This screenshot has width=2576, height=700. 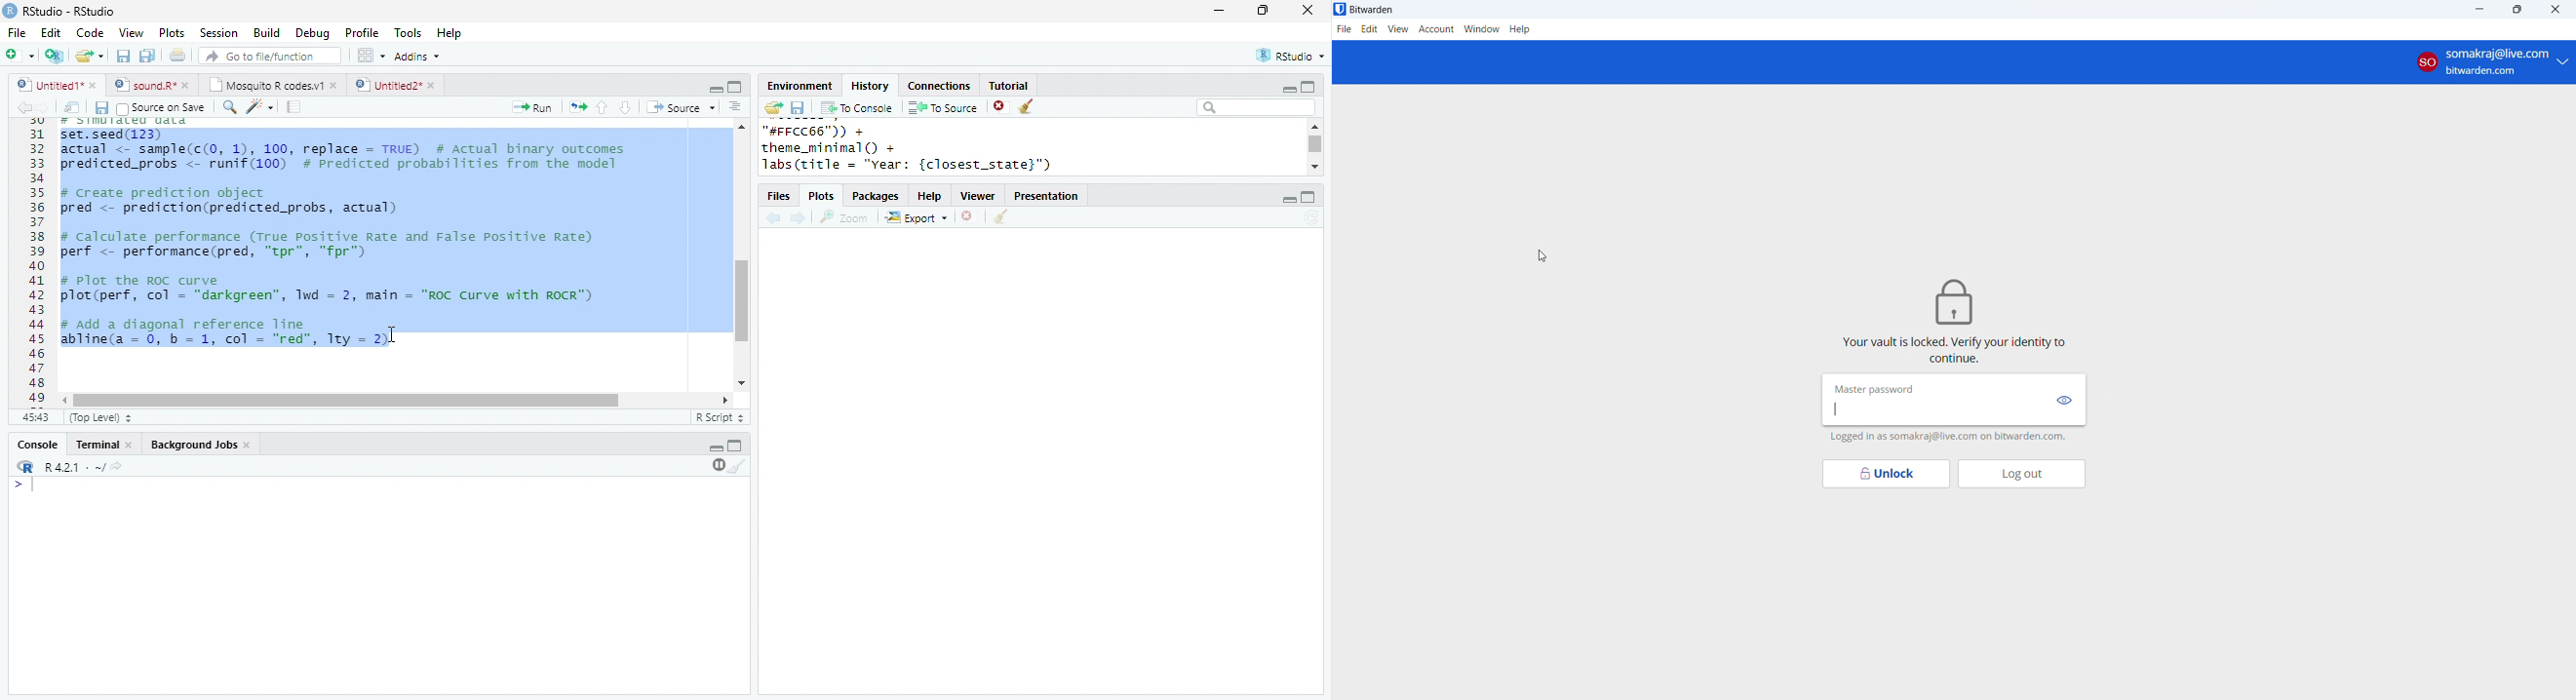 I want to click on Source, so click(x=683, y=107).